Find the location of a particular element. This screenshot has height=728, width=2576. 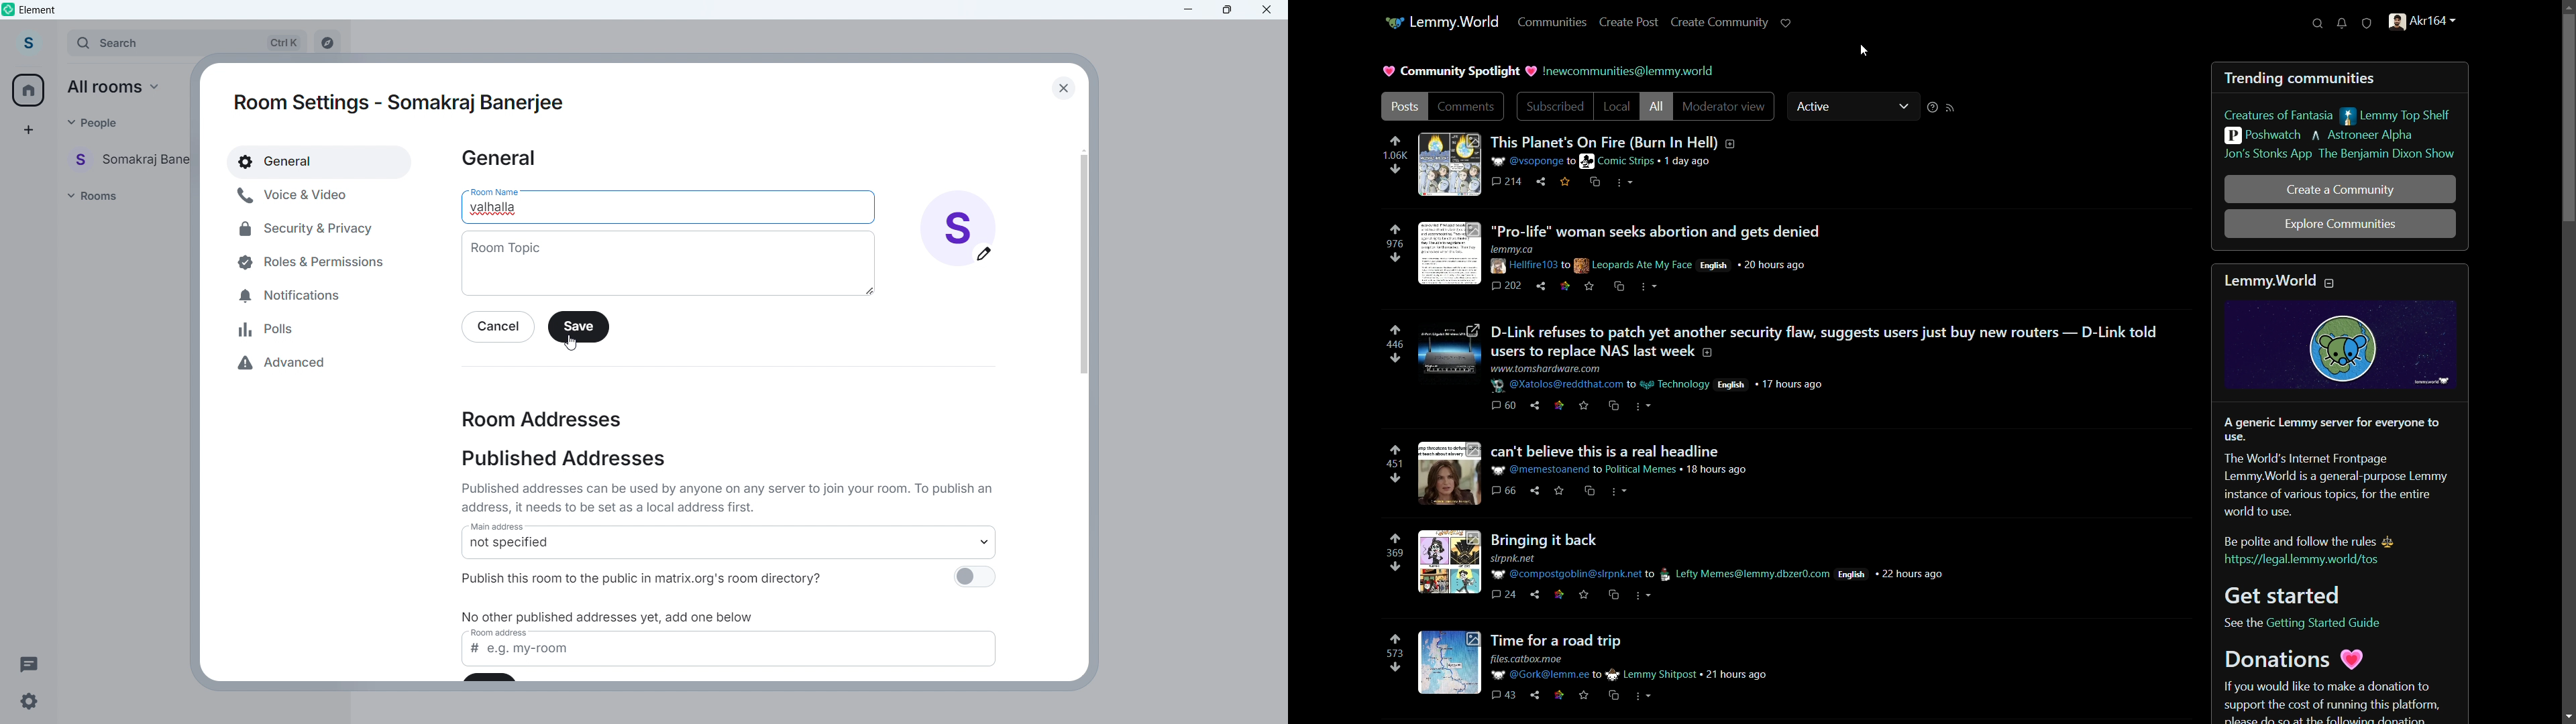

post-3 is located at coordinates (1792, 367).